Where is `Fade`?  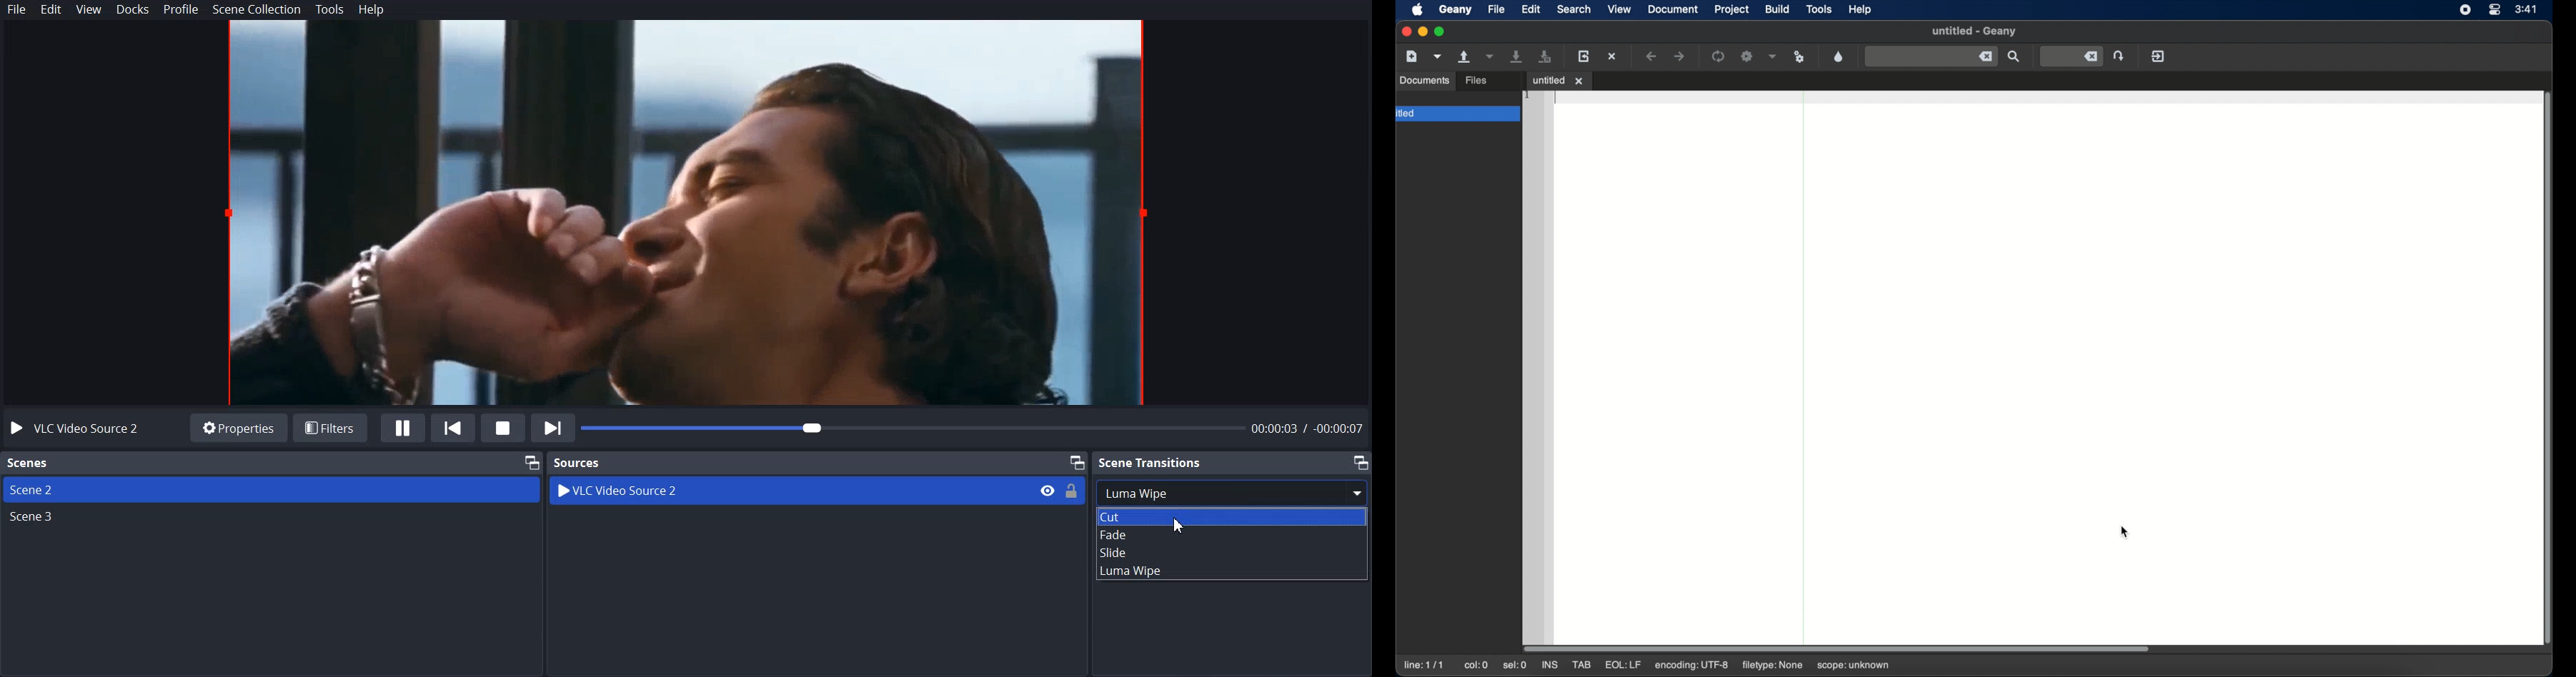
Fade is located at coordinates (1230, 536).